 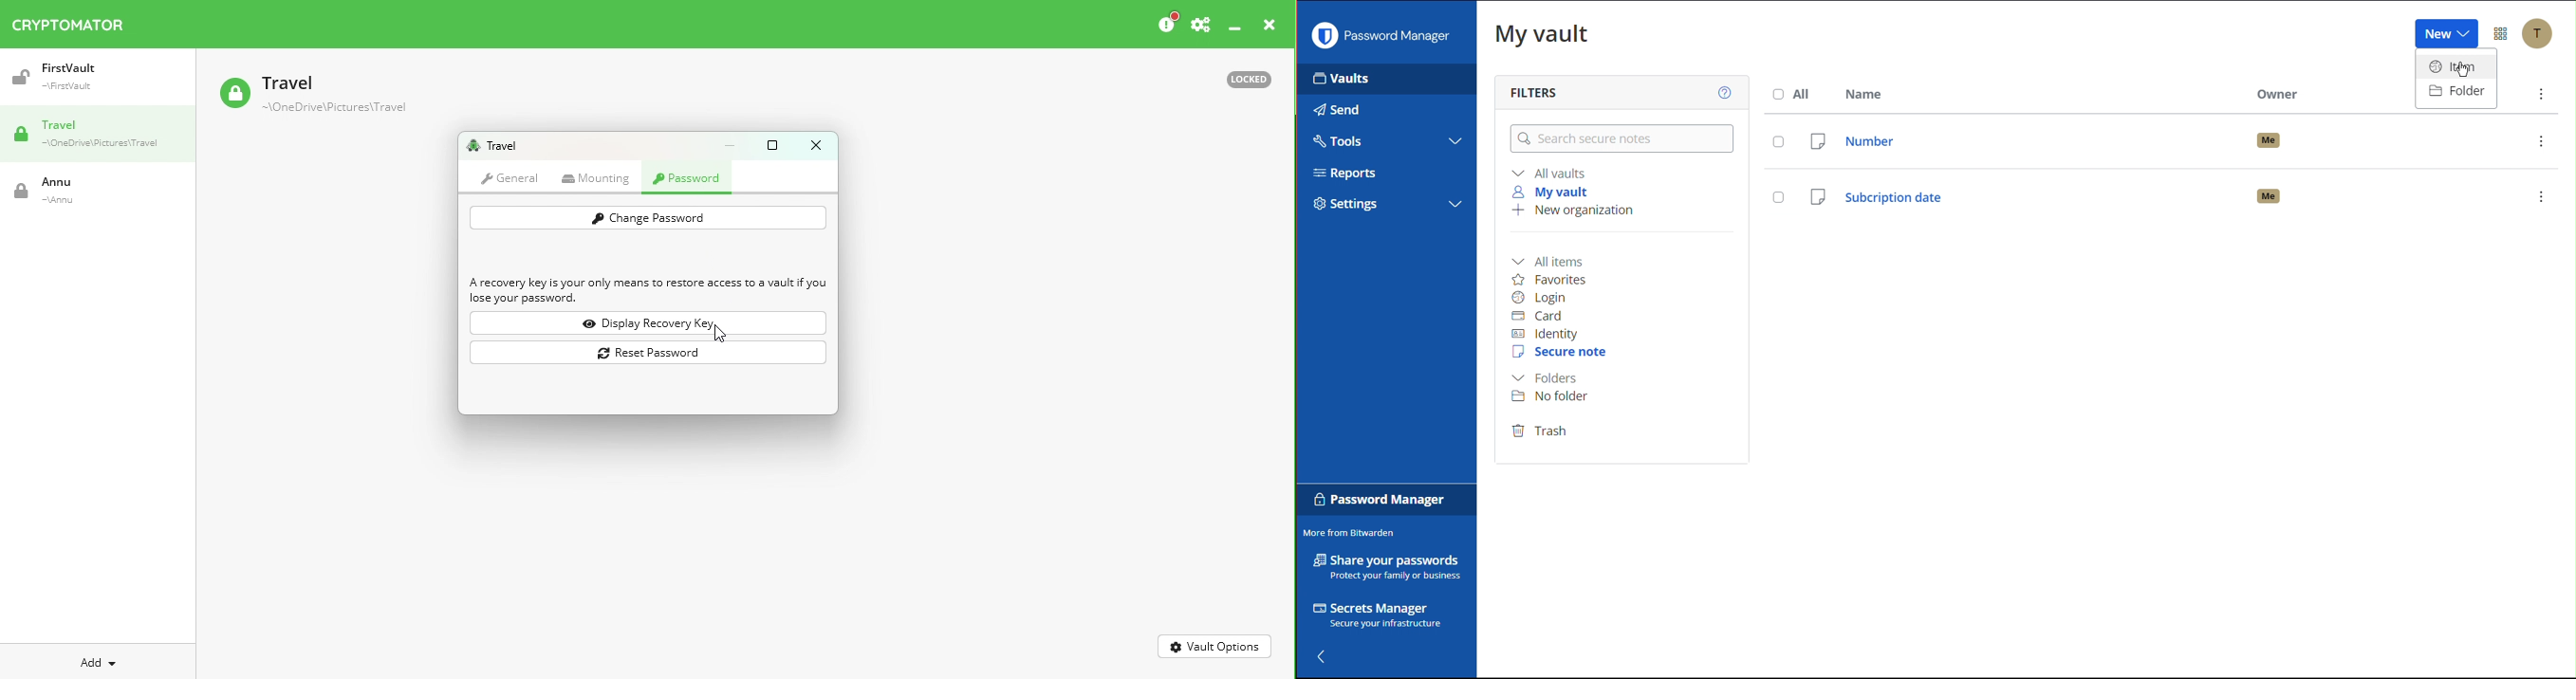 What do you see at coordinates (1166, 24) in the screenshot?
I see `Please consider donating` at bounding box center [1166, 24].